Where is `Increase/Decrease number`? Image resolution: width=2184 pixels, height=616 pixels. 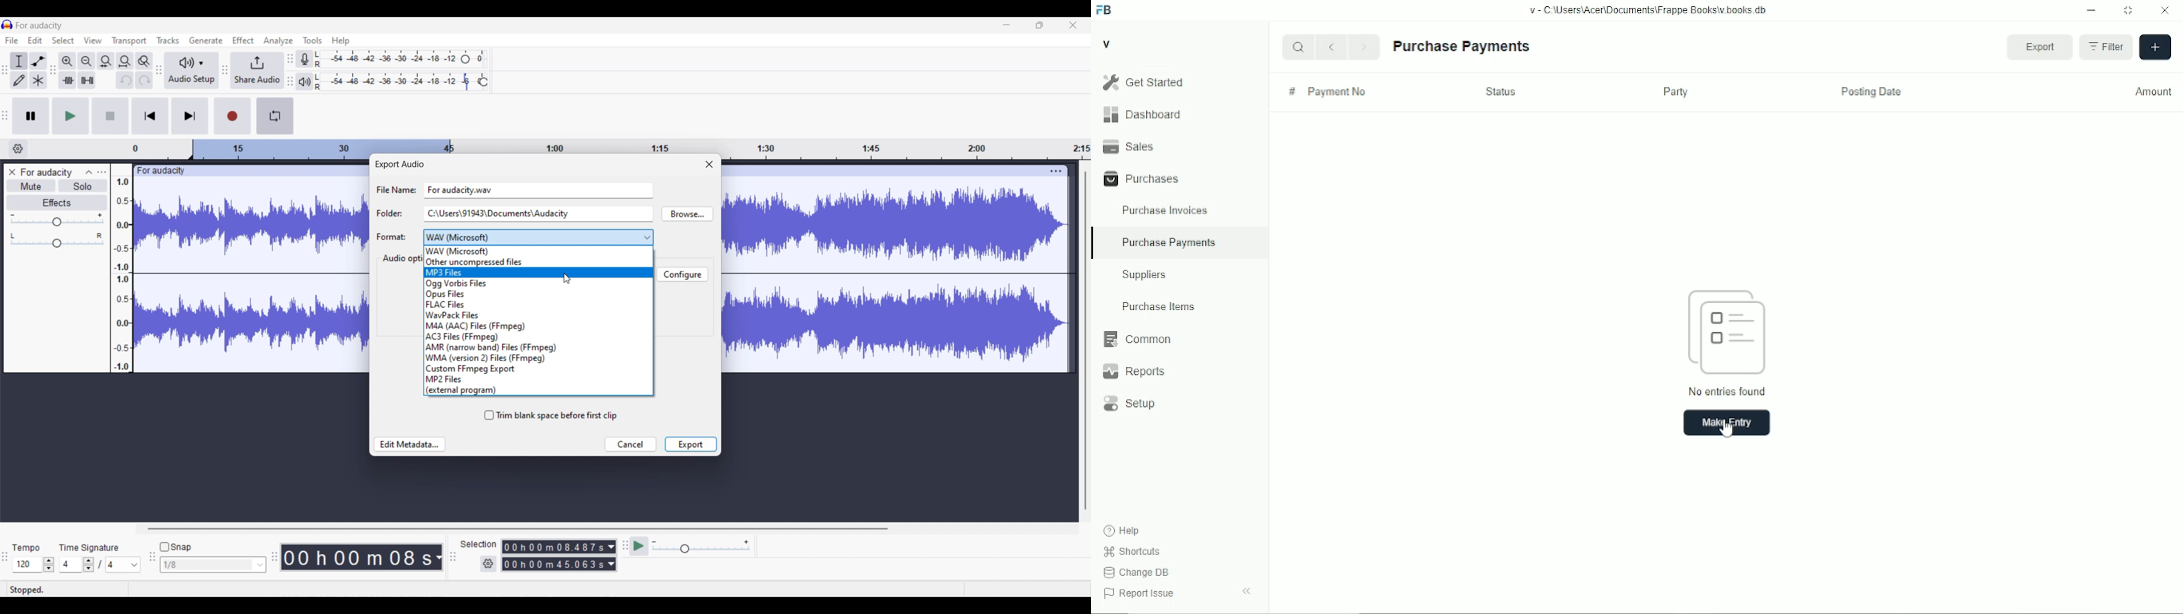
Increase/Decrease number is located at coordinates (89, 565).